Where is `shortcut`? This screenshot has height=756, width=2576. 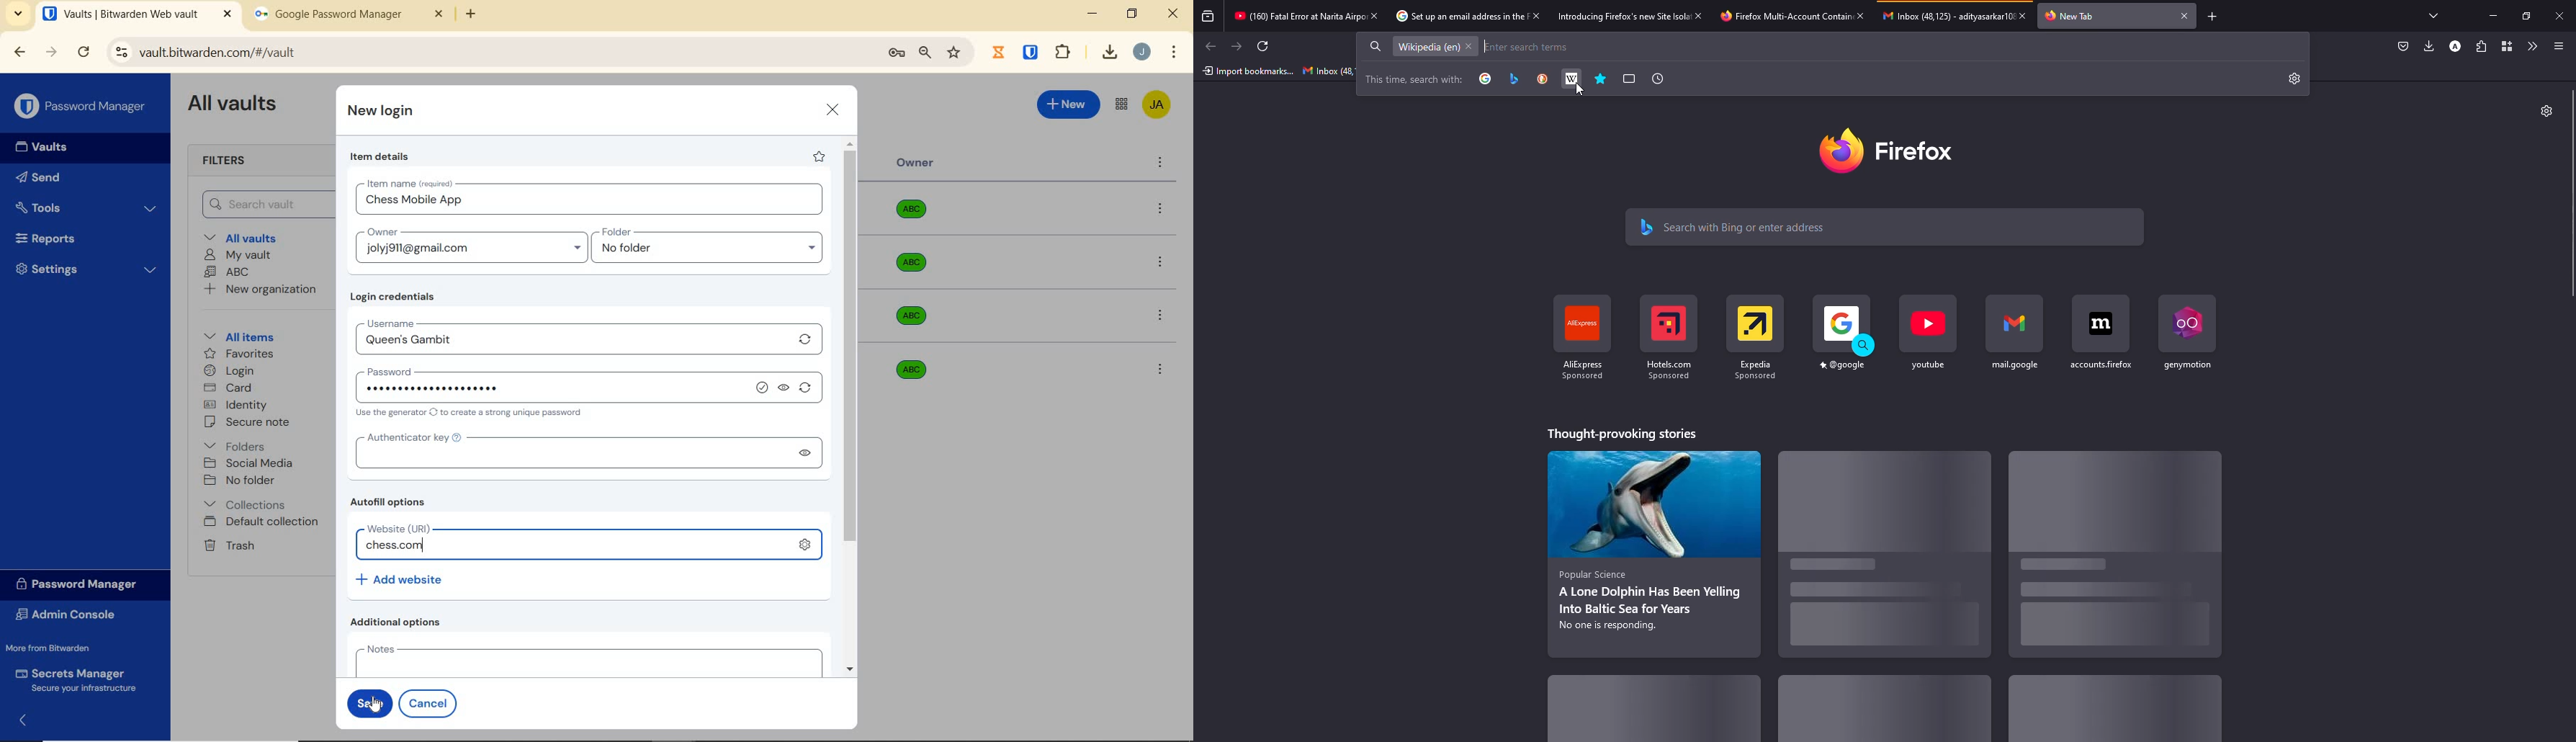 shortcut is located at coordinates (1669, 343).